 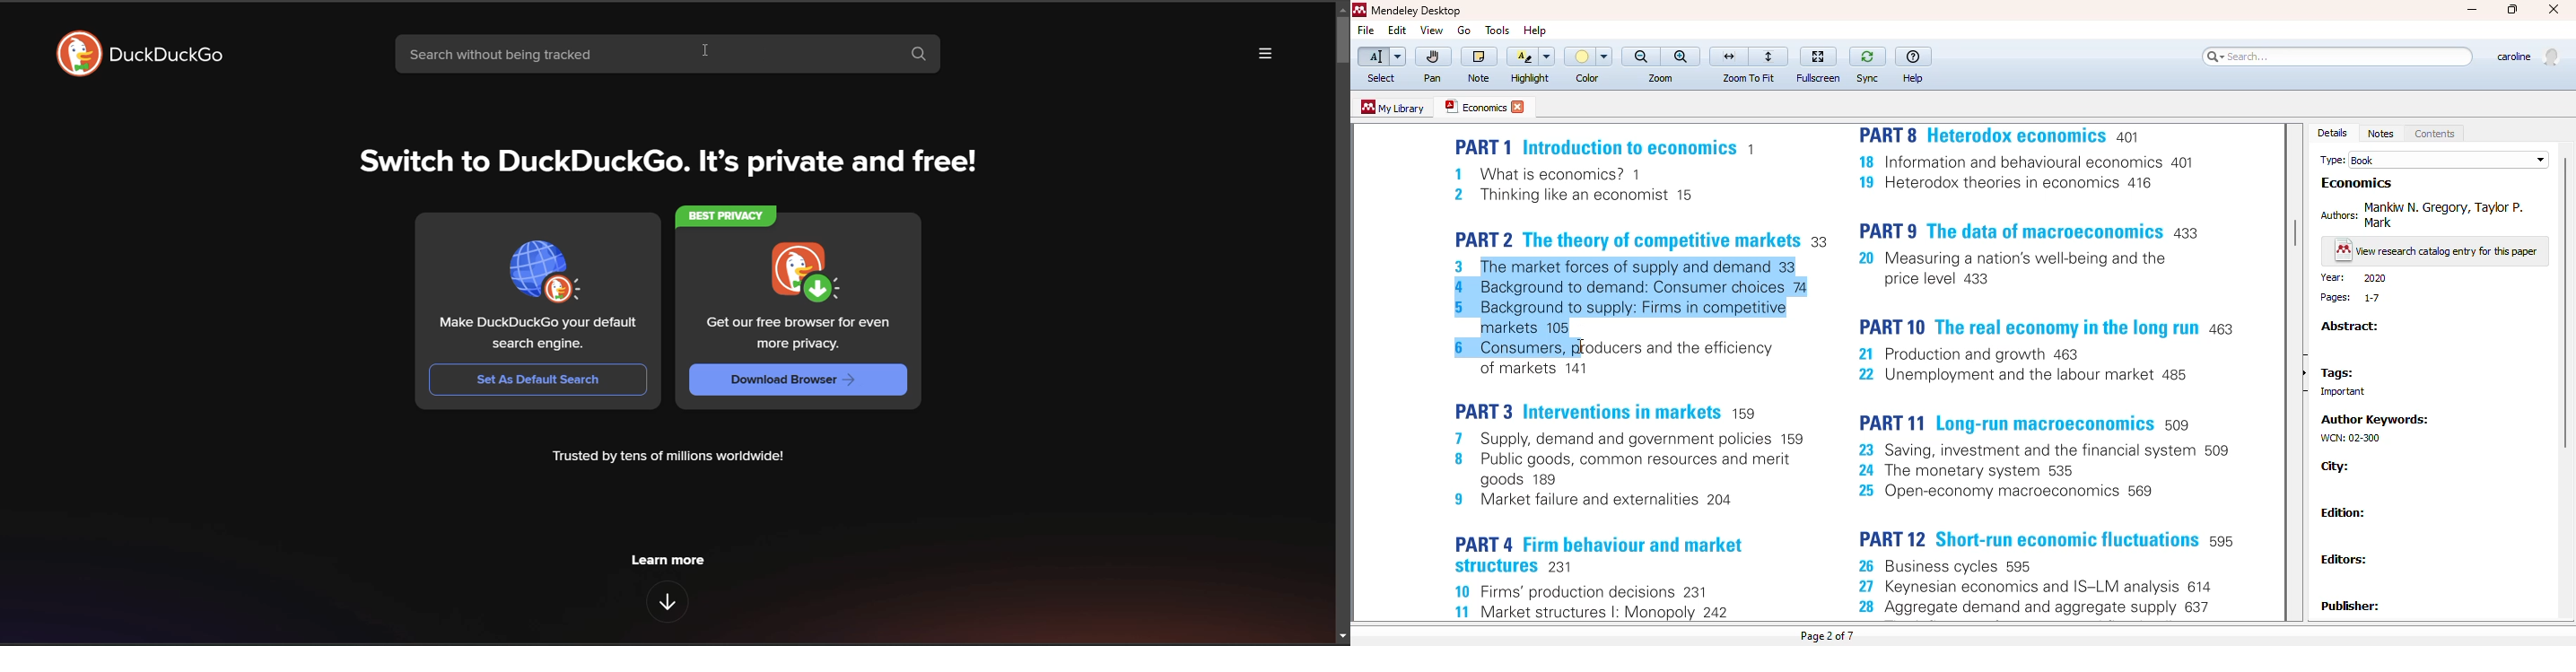 What do you see at coordinates (725, 217) in the screenshot?
I see `BEST PRIVACY` at bounding box center [725, 217].